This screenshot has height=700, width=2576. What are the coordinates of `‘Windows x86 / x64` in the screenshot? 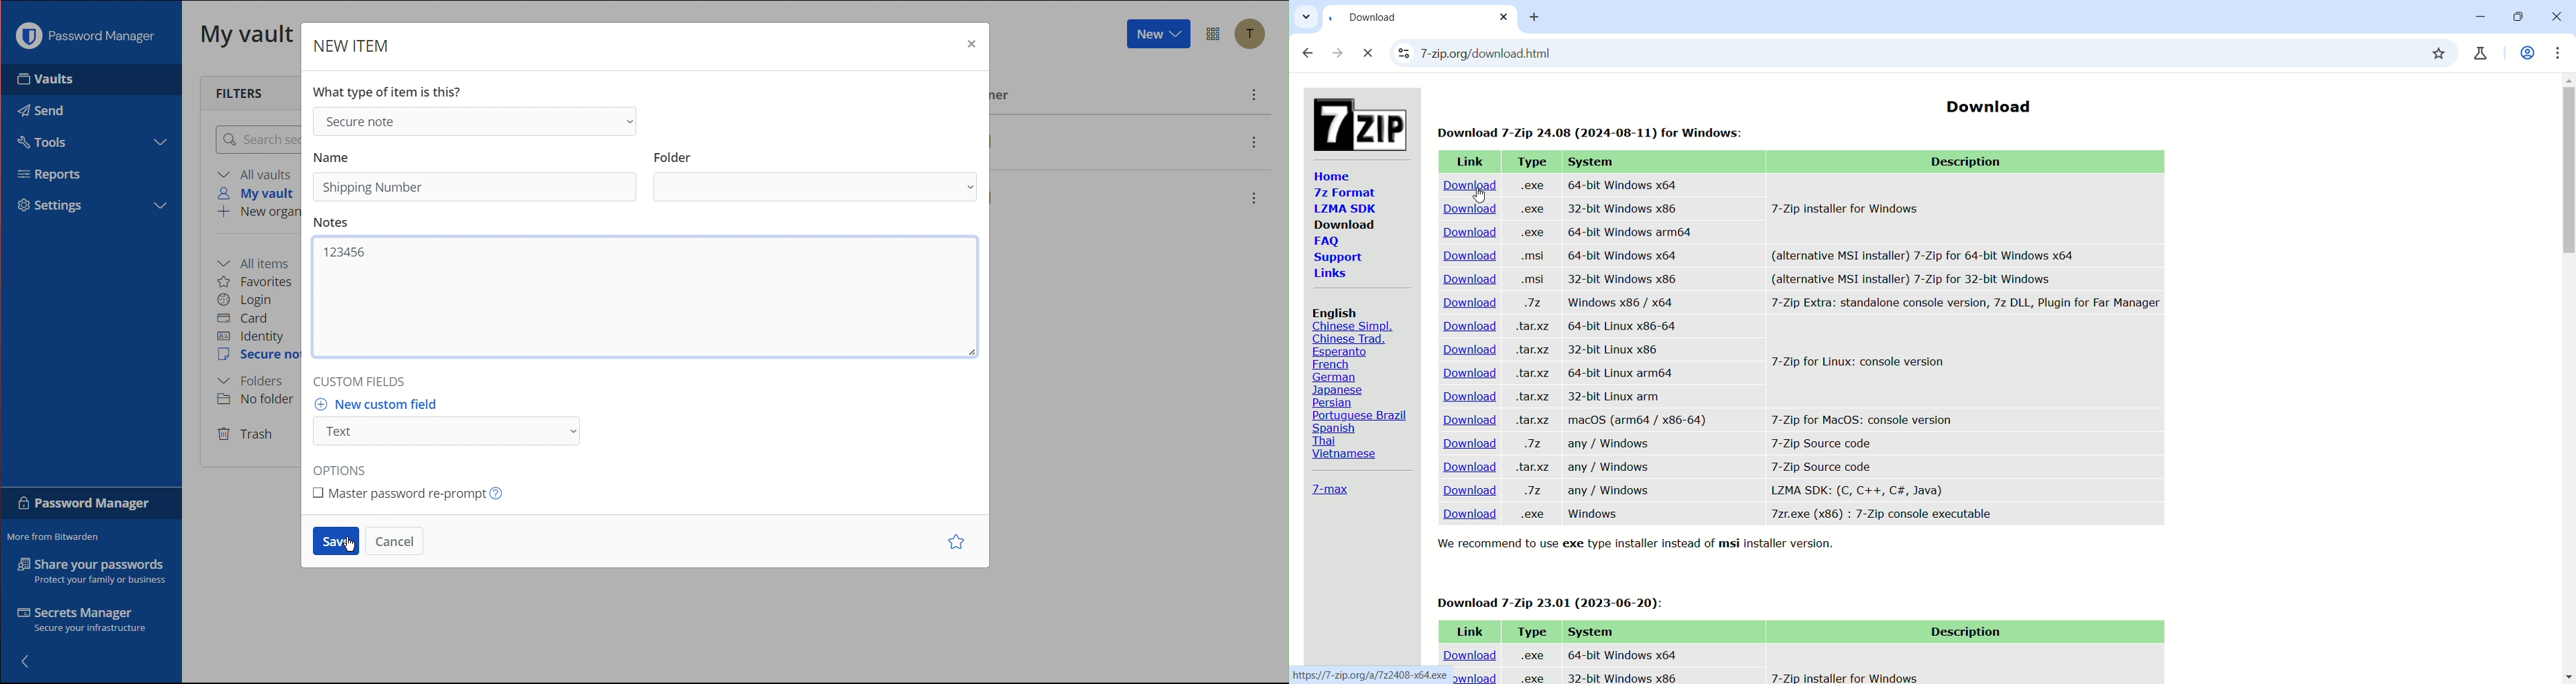 It's located at (1618, 302).